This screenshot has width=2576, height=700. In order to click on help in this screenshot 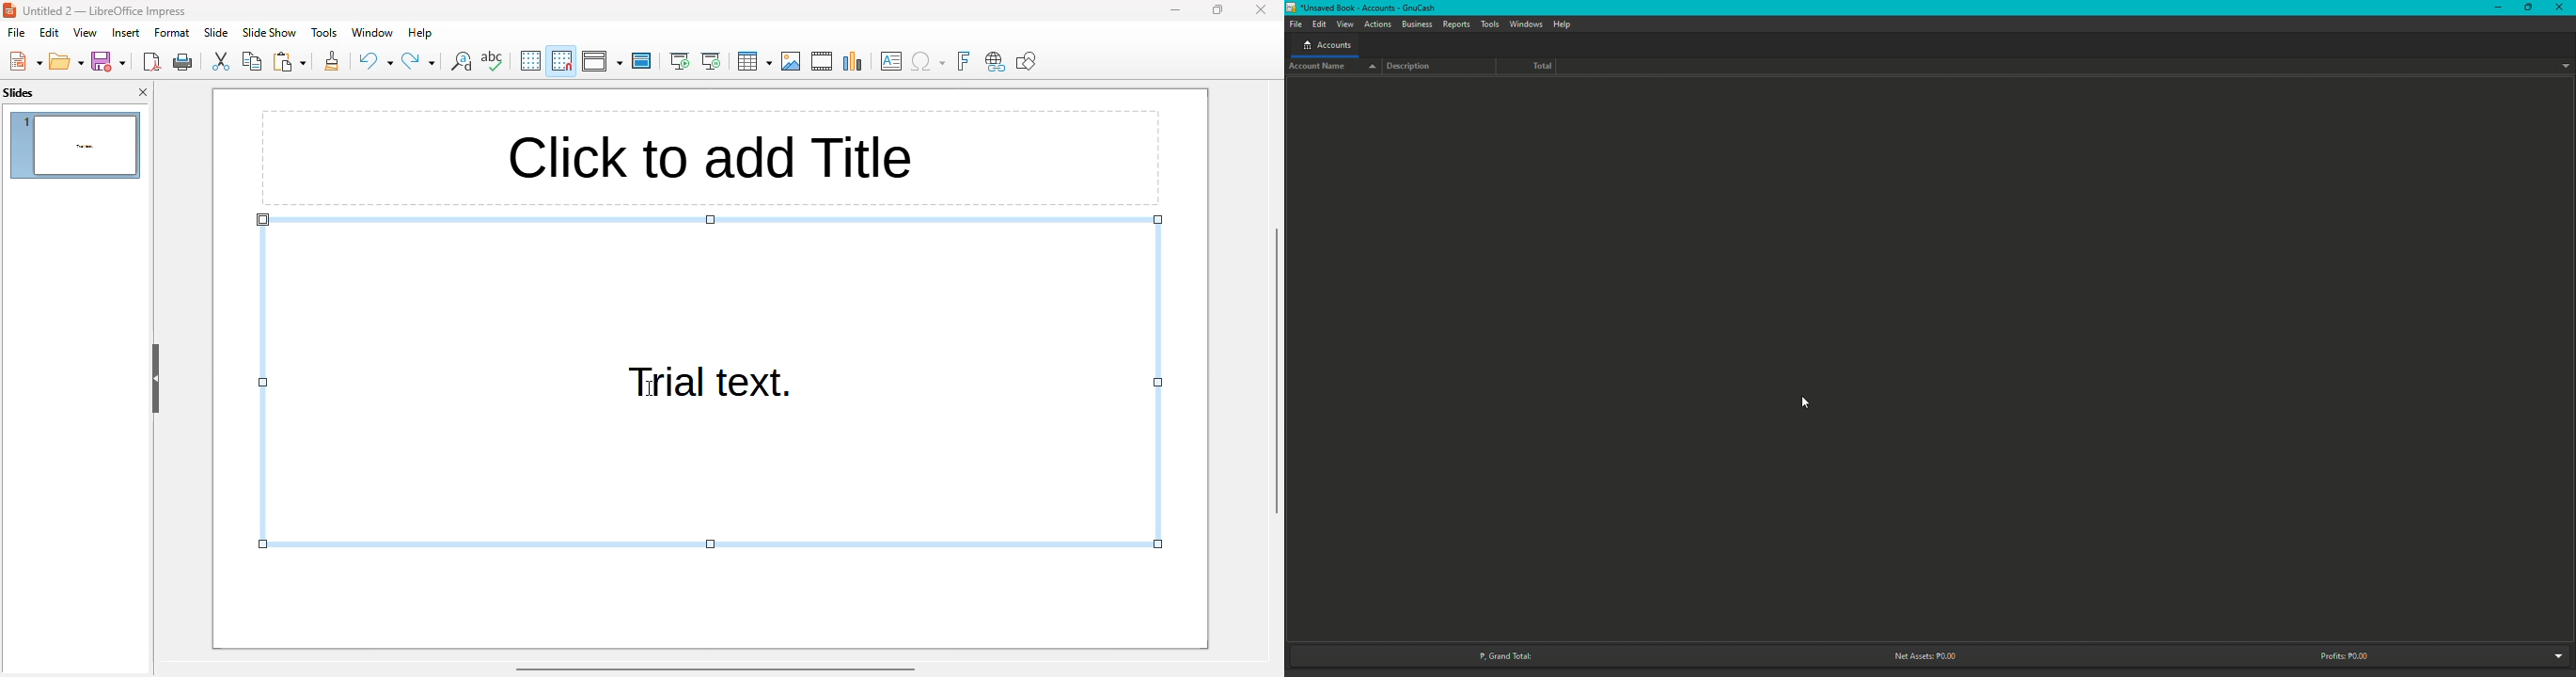, I will do `click(420, 33)`.